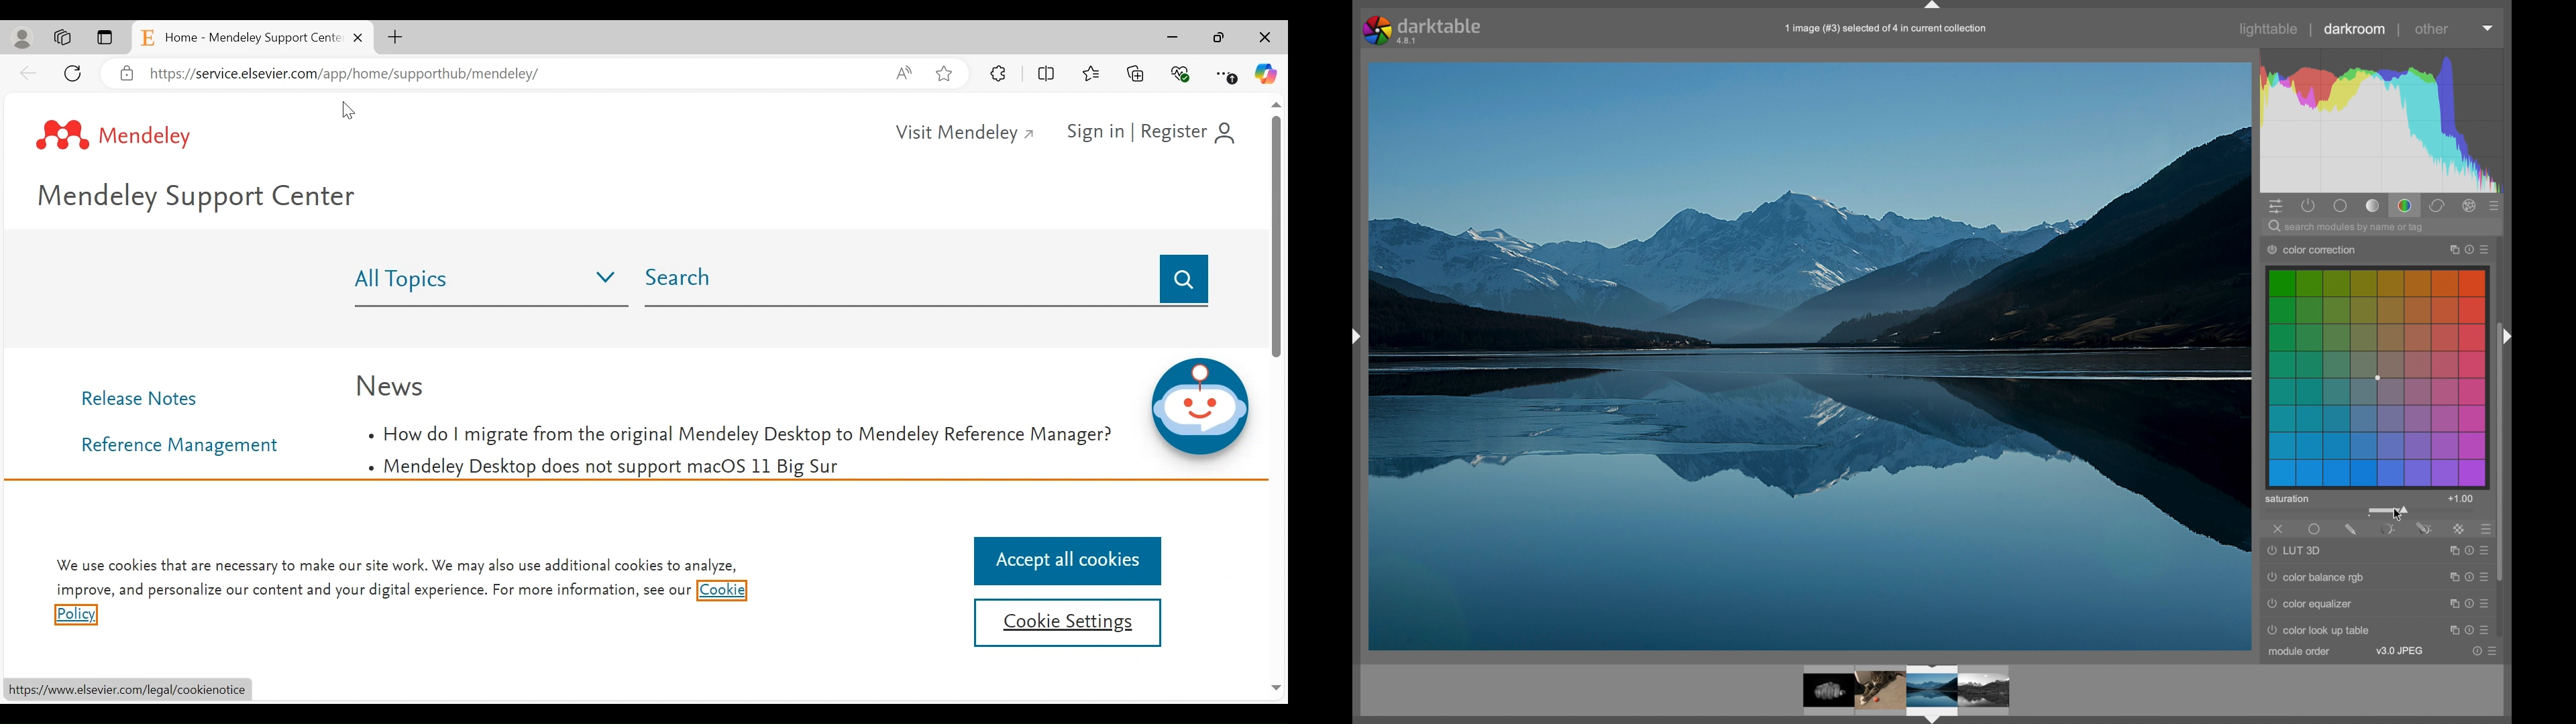 The image size is (2576, 728). What do you see at coordinates (372, 591) in the screenshot?
I see `improve, and personalize our content and your digital experience. For more information, see our` at bounding box center [372, 591].